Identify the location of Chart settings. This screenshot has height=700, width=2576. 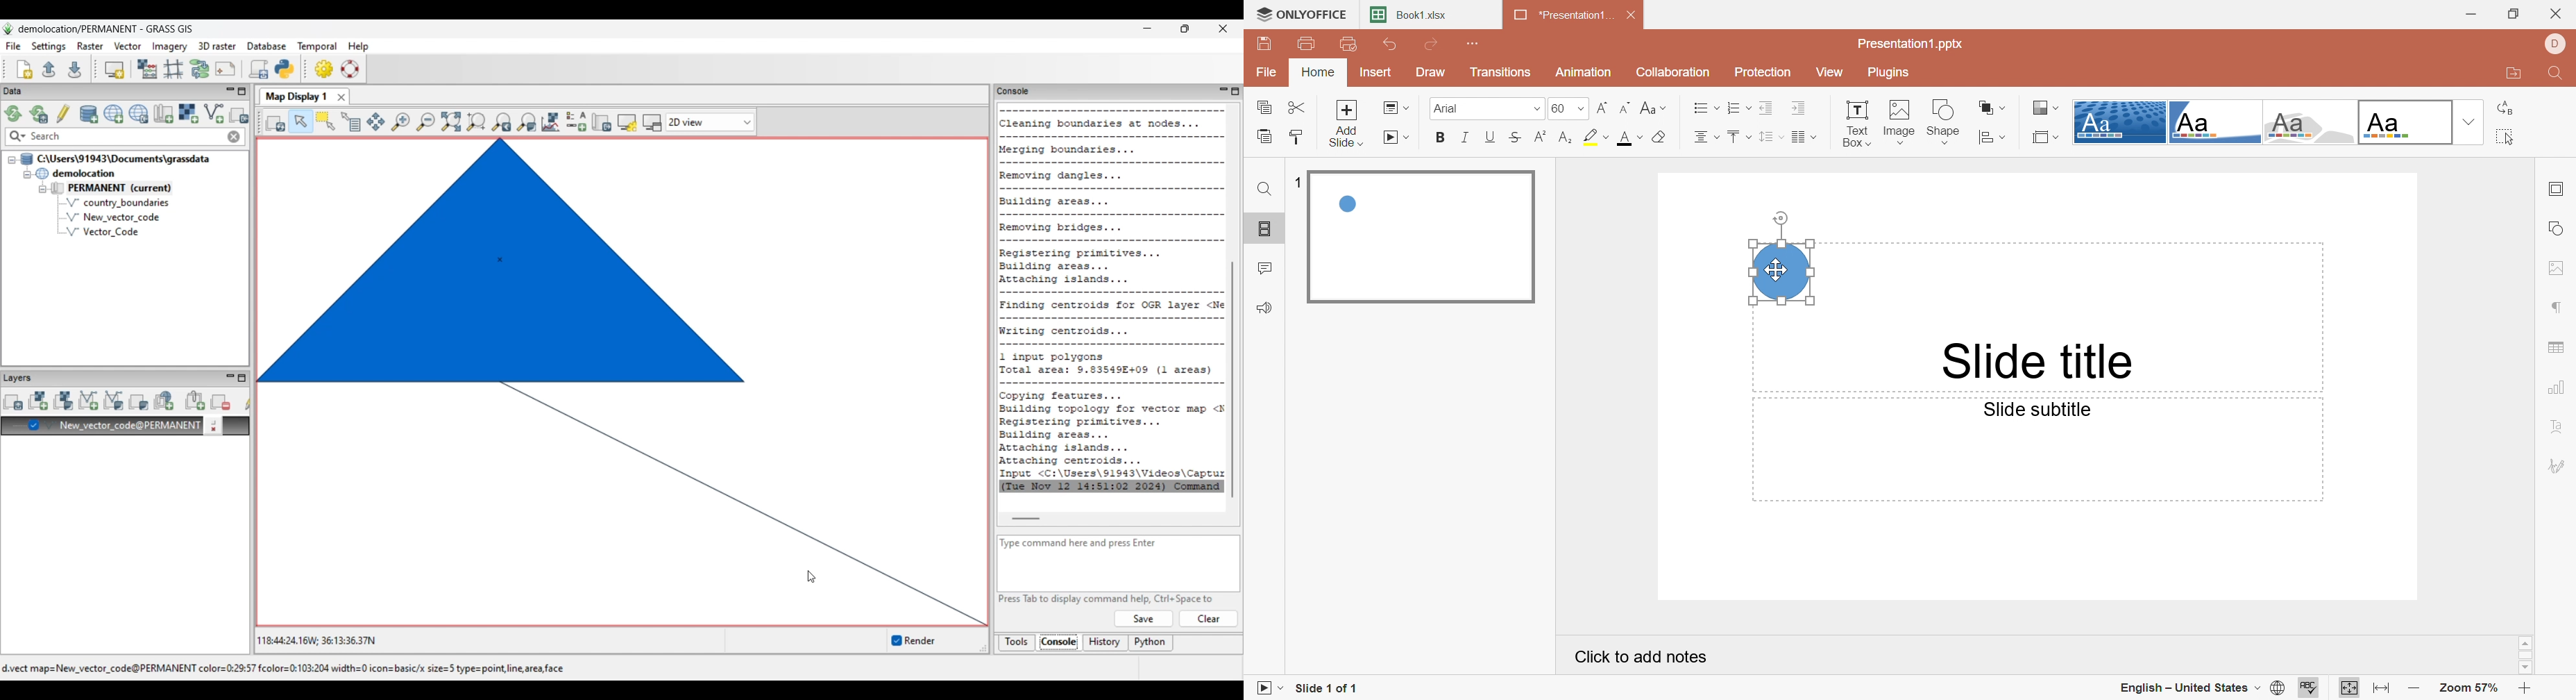
(2559, 388).